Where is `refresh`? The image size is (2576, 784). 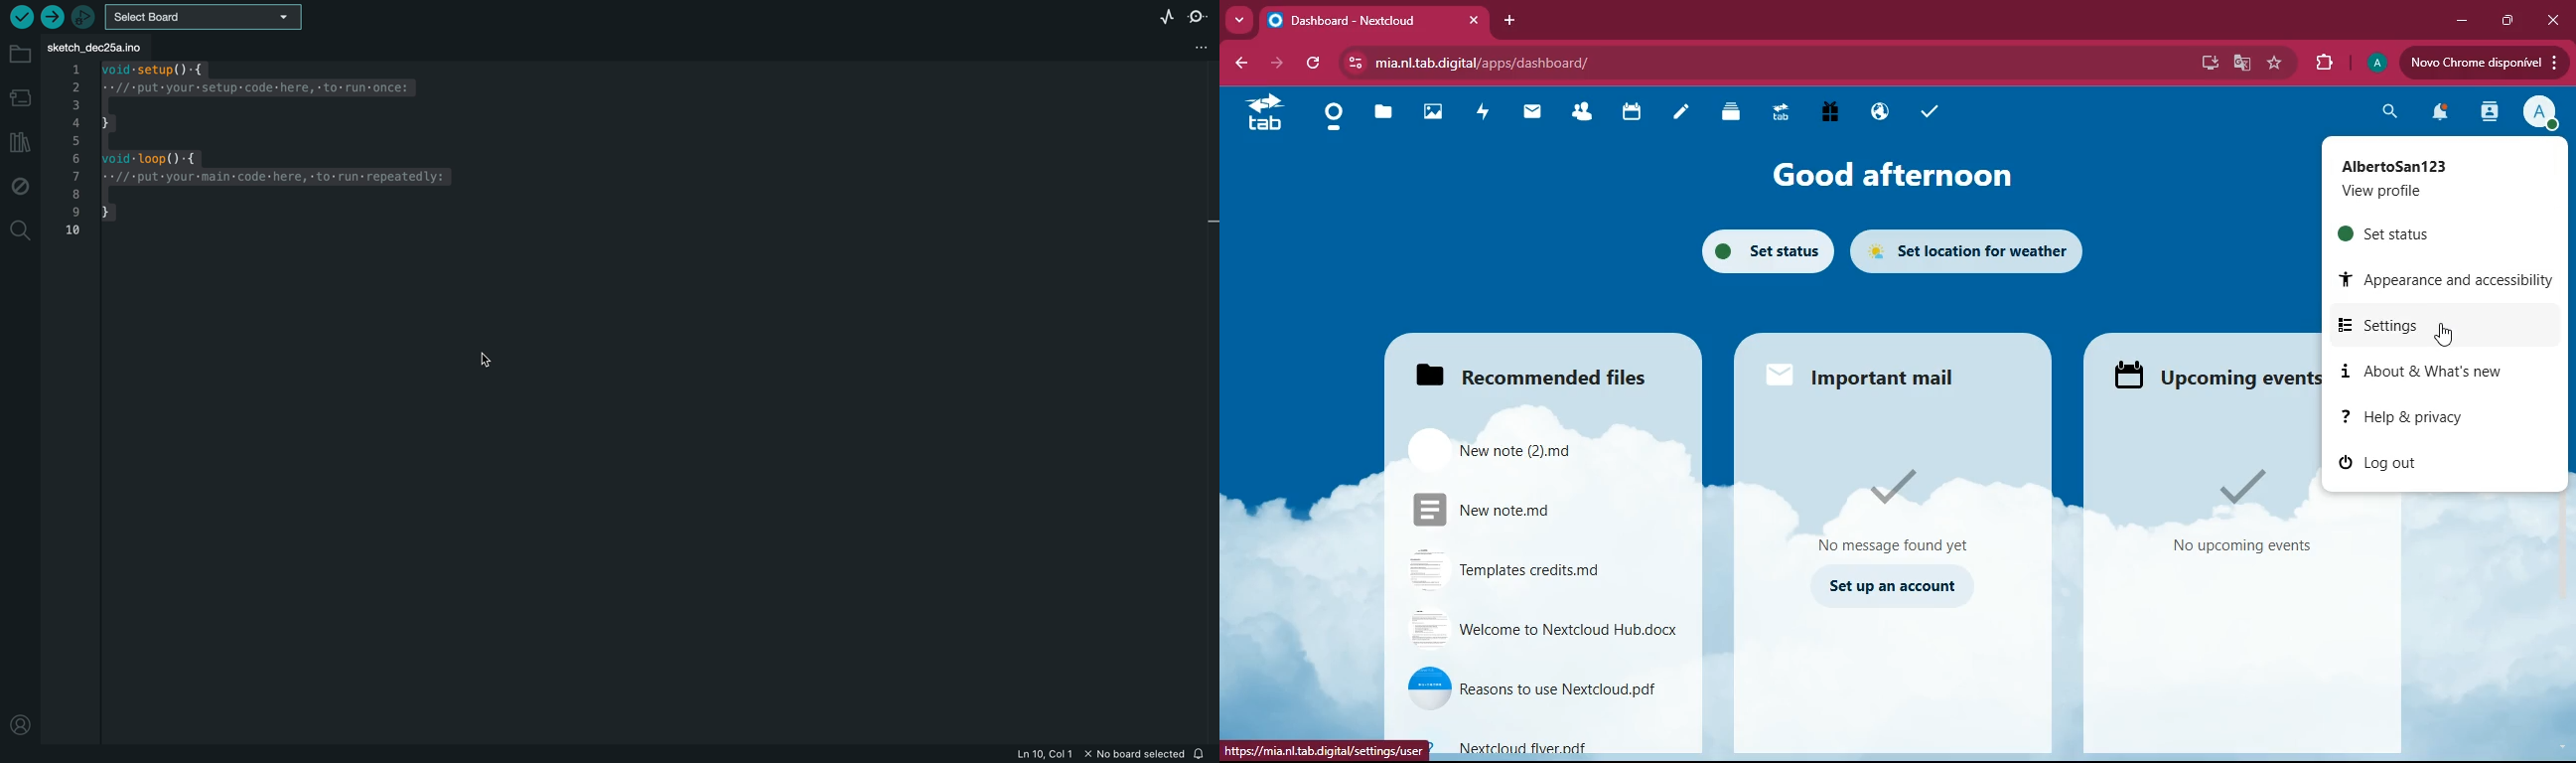 refresh is located at coordinates (1314, 65).